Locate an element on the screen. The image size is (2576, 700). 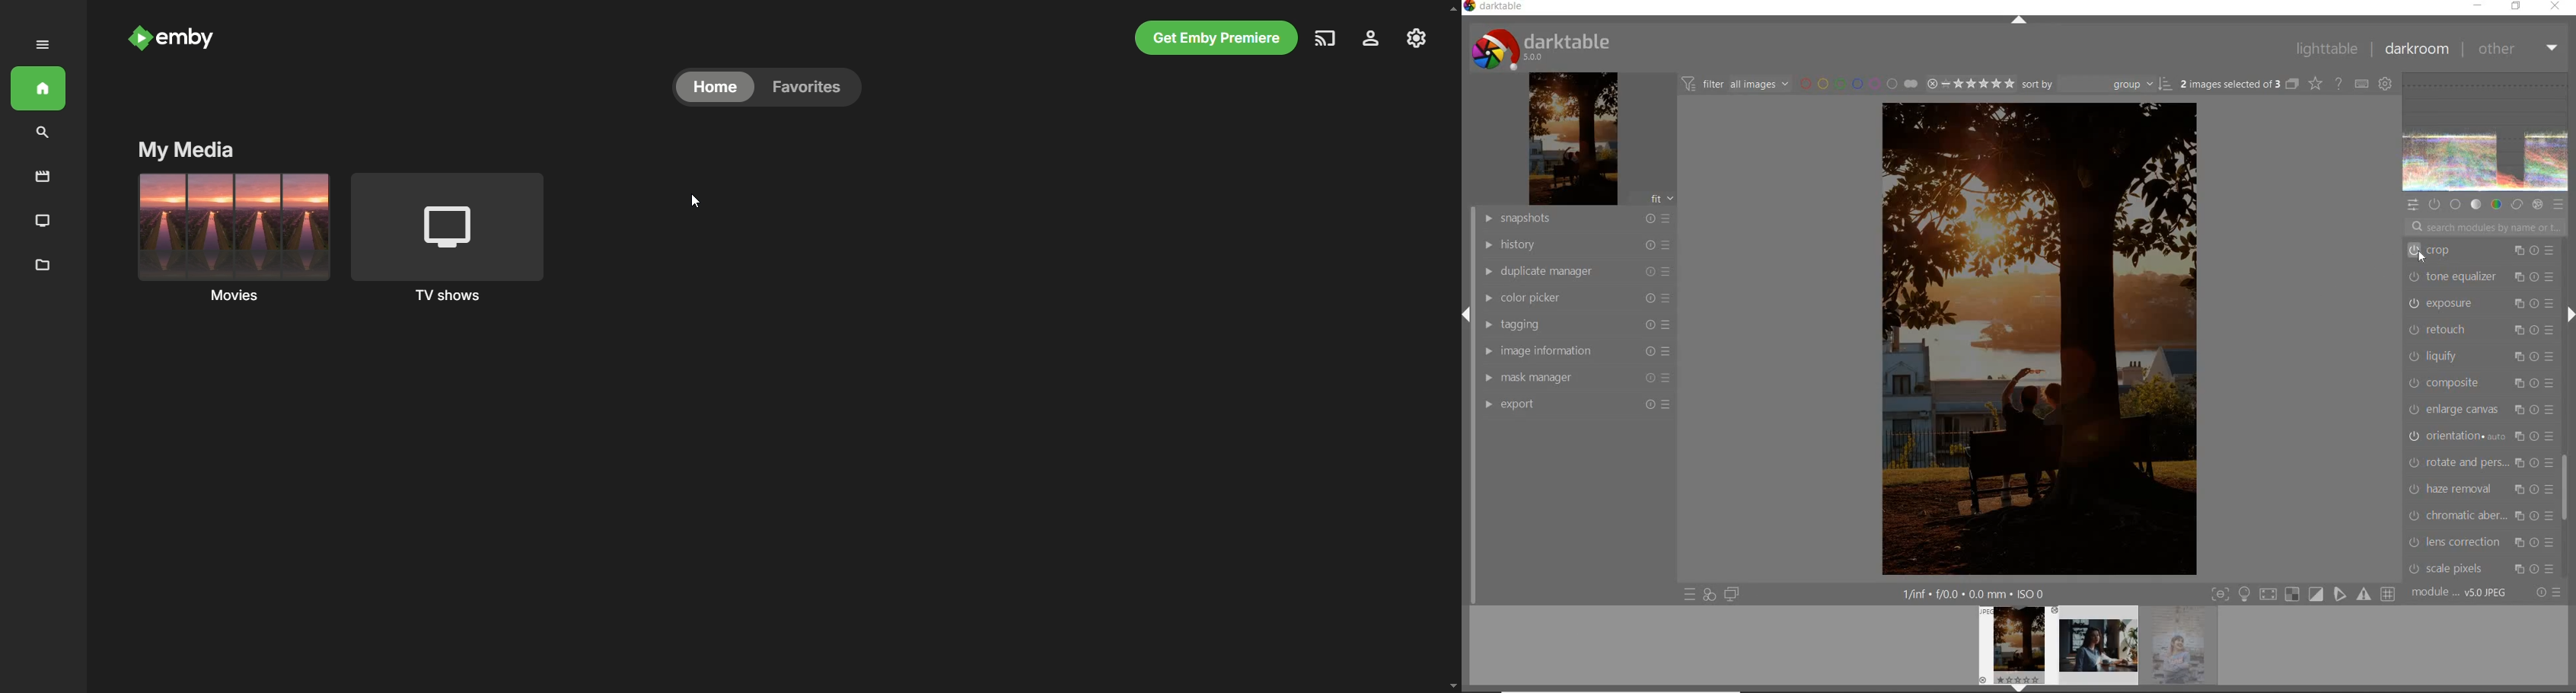
scale pixels is located at coordinates (2482, 570).